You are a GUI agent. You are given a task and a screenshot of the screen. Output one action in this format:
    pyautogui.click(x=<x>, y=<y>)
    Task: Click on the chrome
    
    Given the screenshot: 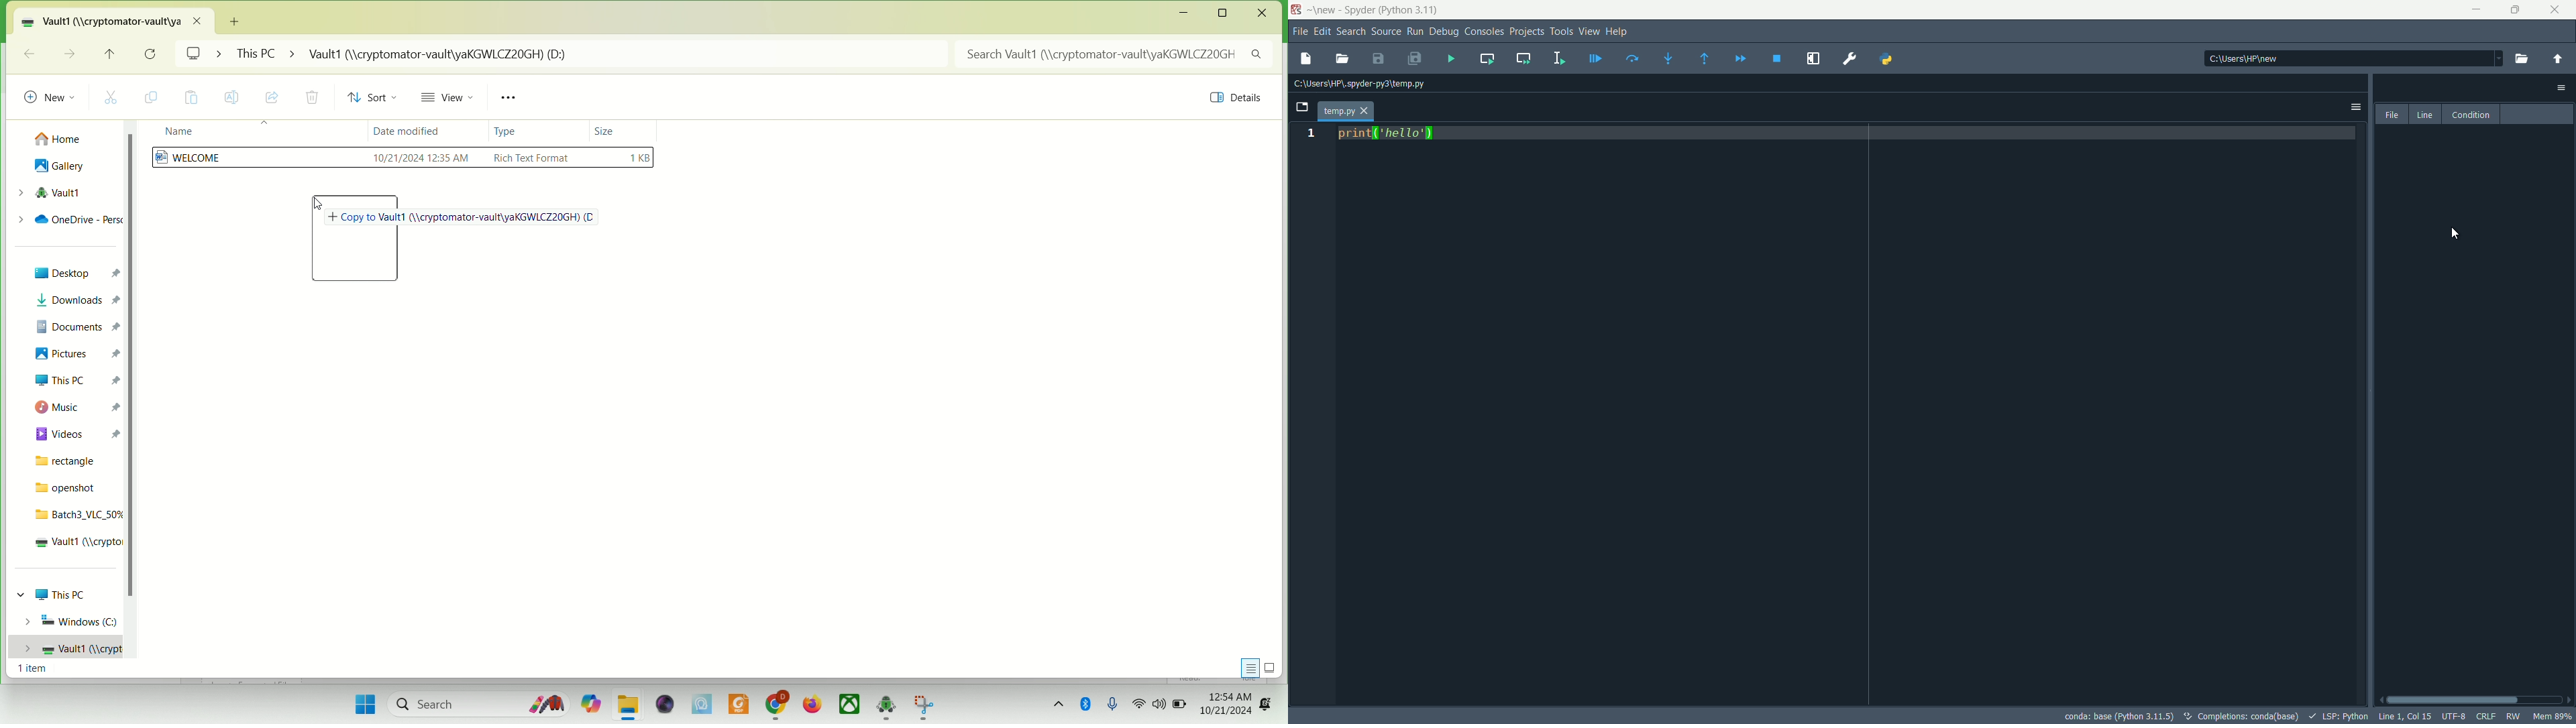 What is the action you would take?
    pyautogui.click(x=776, y=703)
    